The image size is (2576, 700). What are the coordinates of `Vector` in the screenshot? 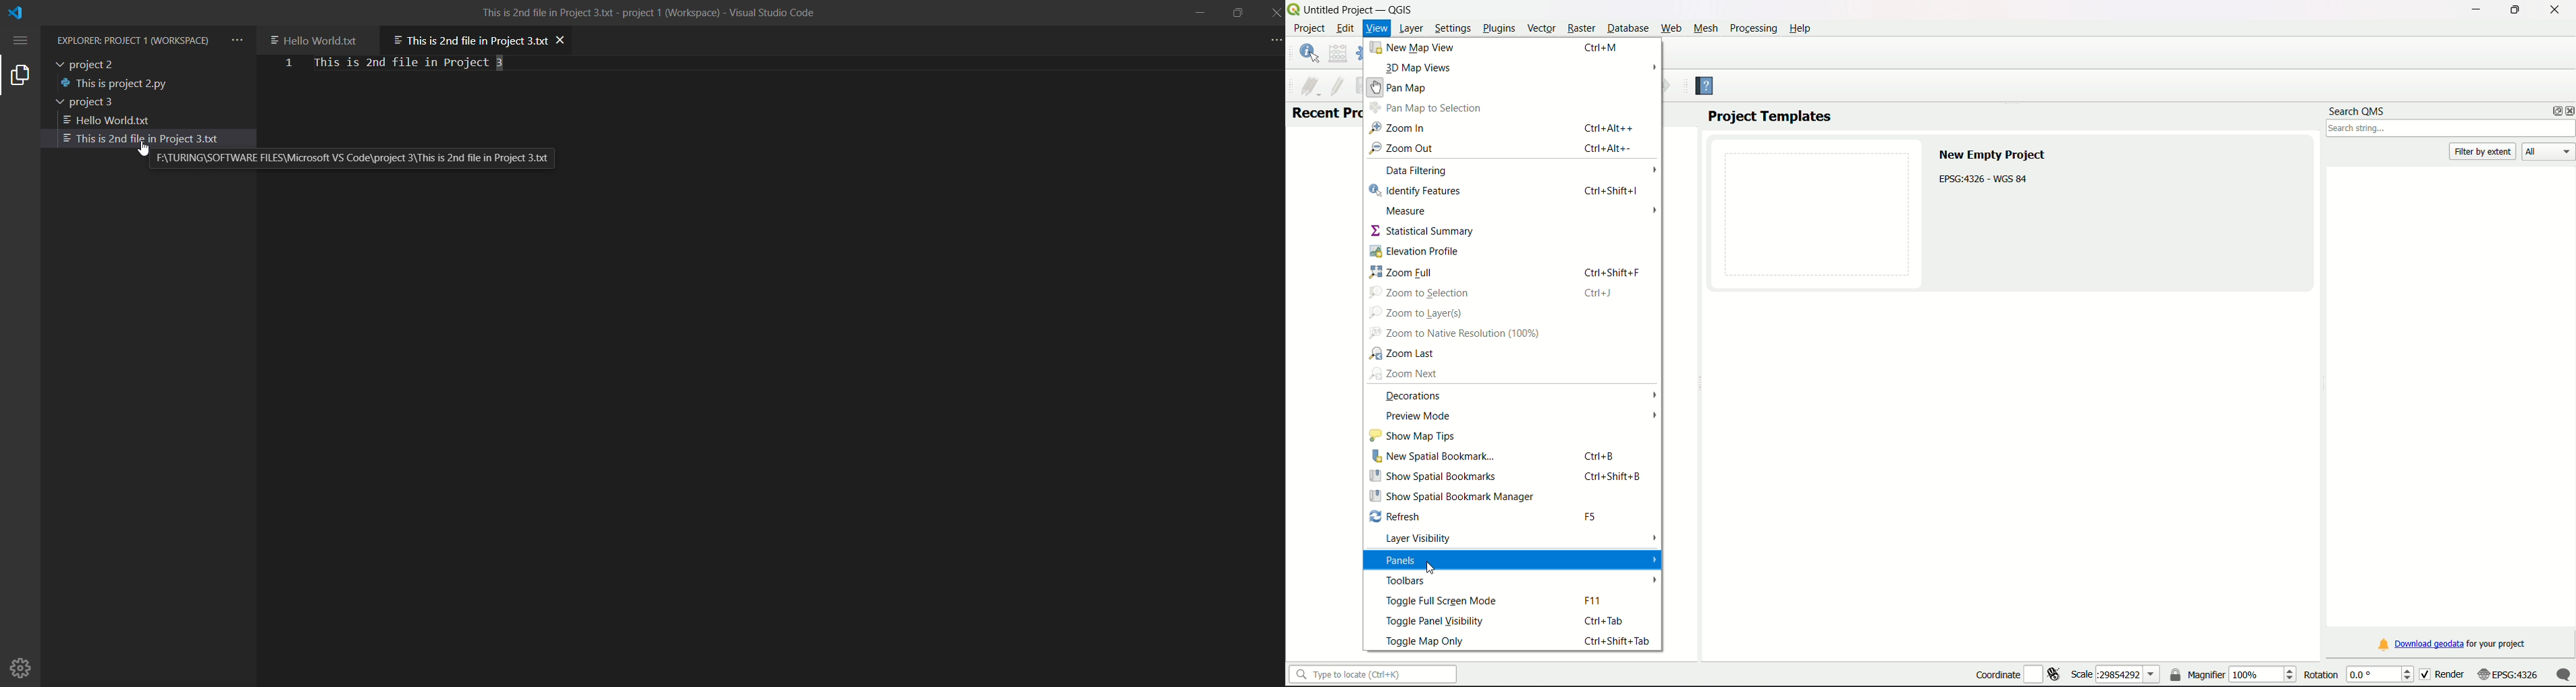 It's located at (1542, 26).